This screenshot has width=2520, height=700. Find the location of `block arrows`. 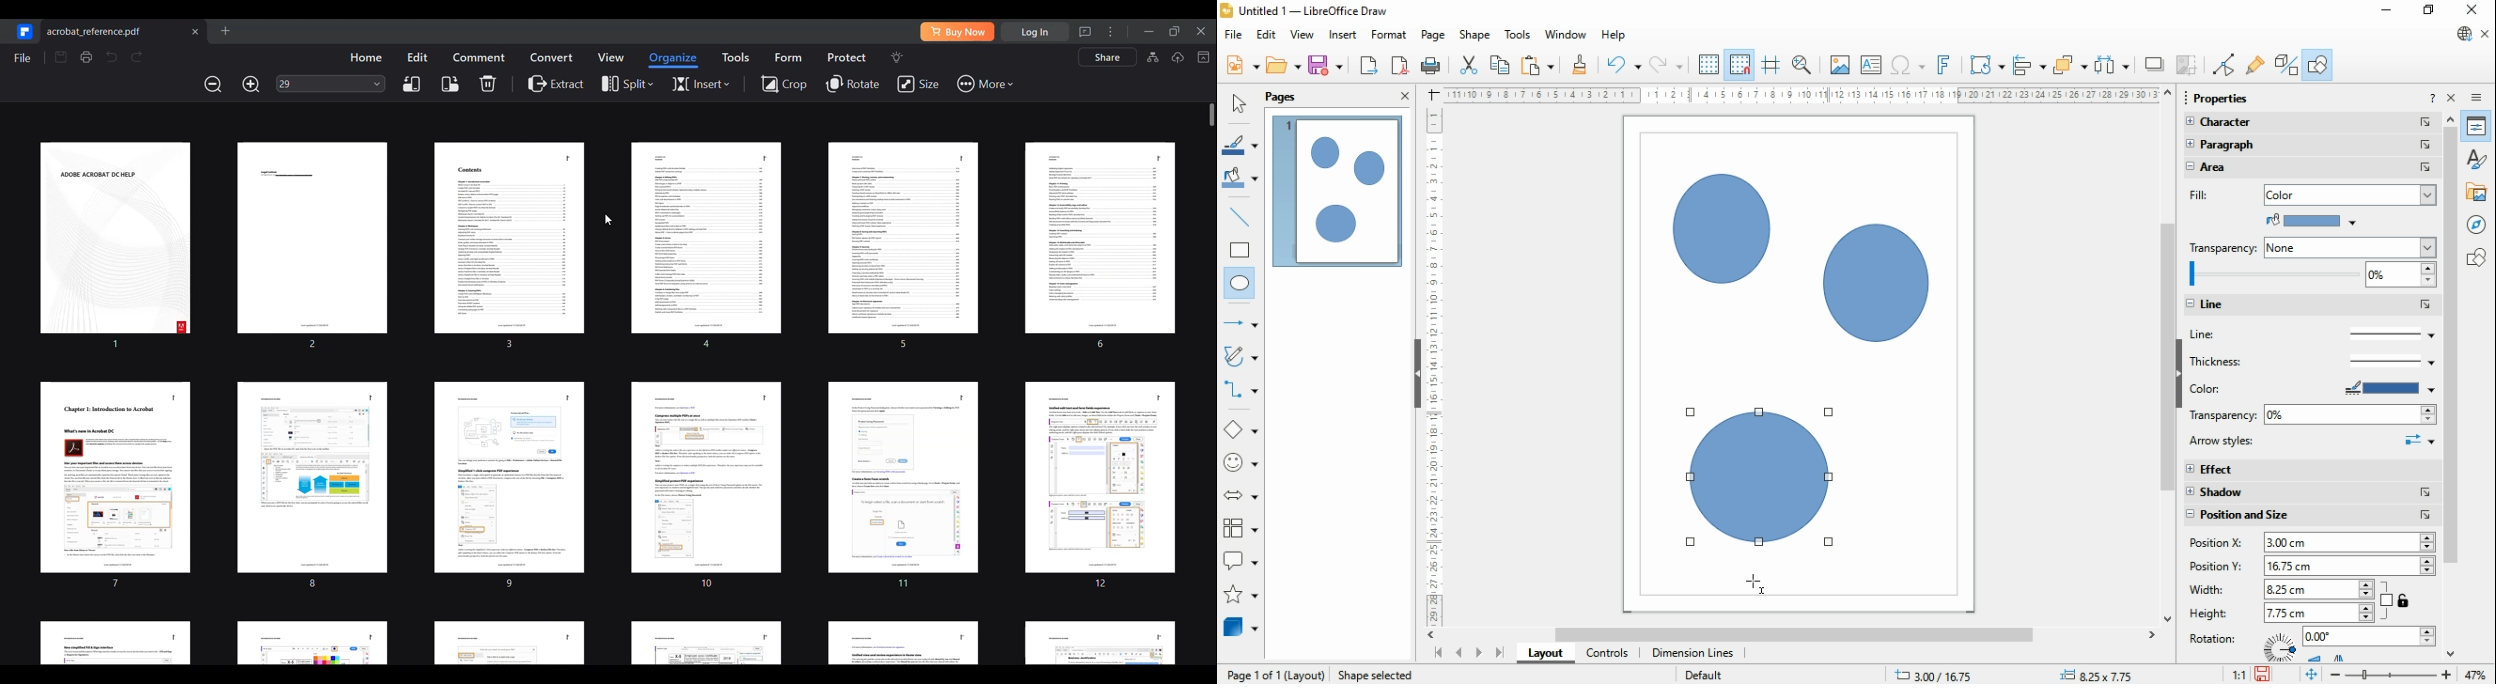

block arrows is located at coordinates (1243, 497).